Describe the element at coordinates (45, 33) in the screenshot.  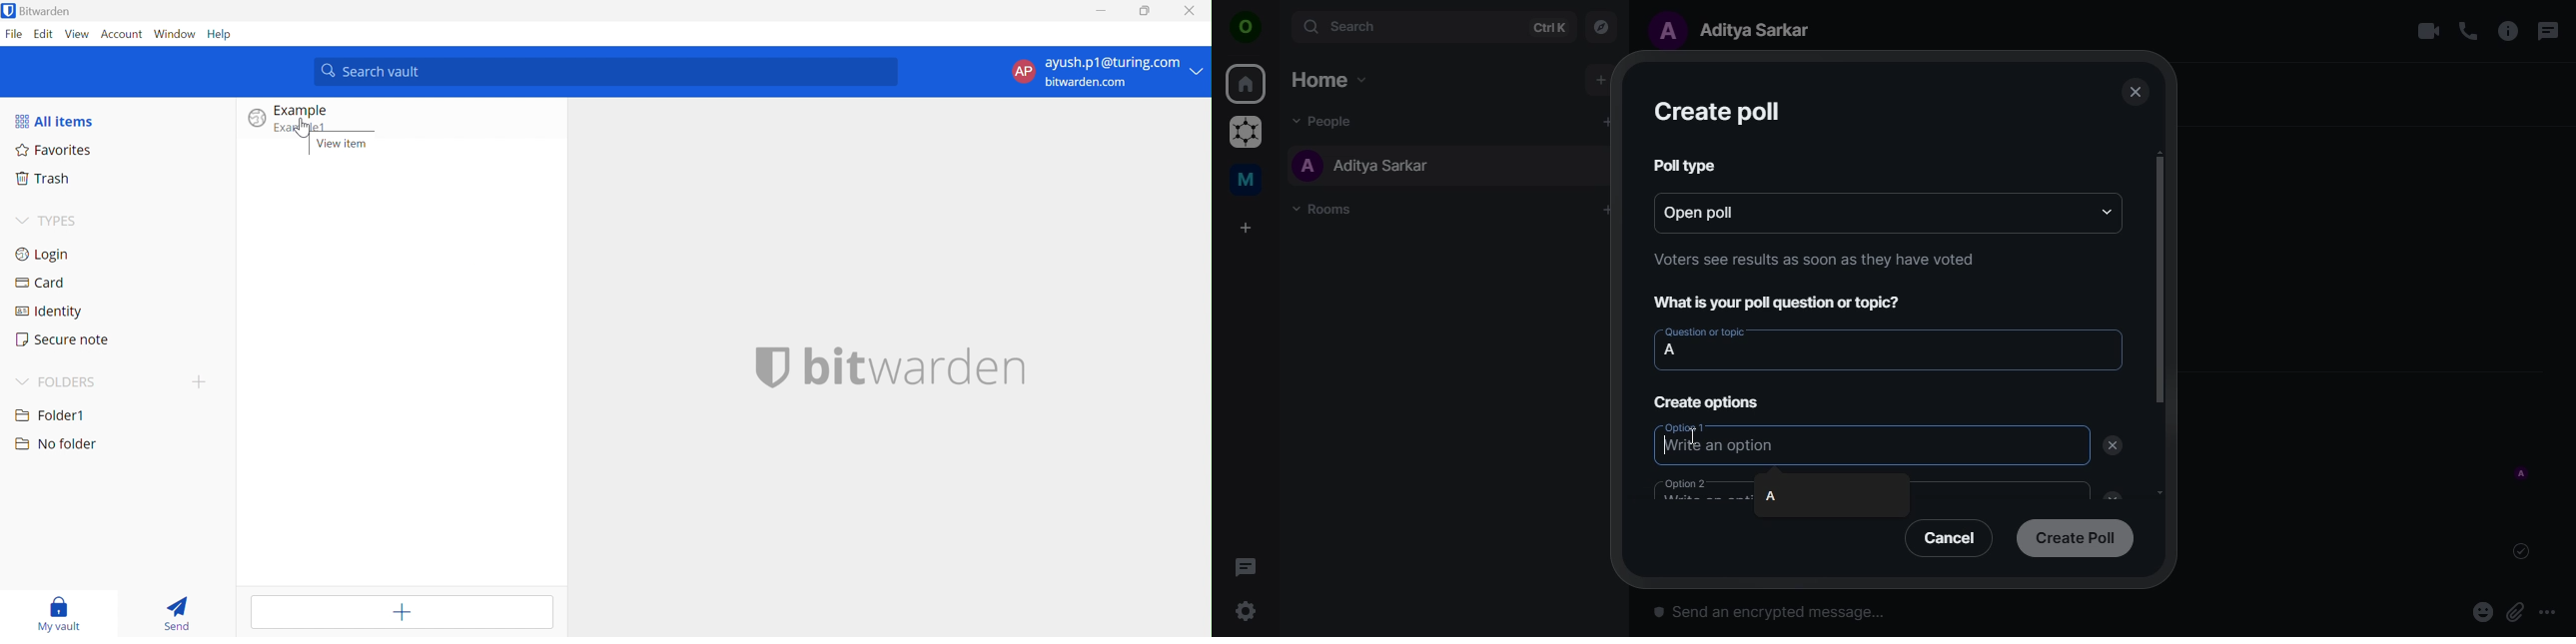
I see `Edit` at that location.